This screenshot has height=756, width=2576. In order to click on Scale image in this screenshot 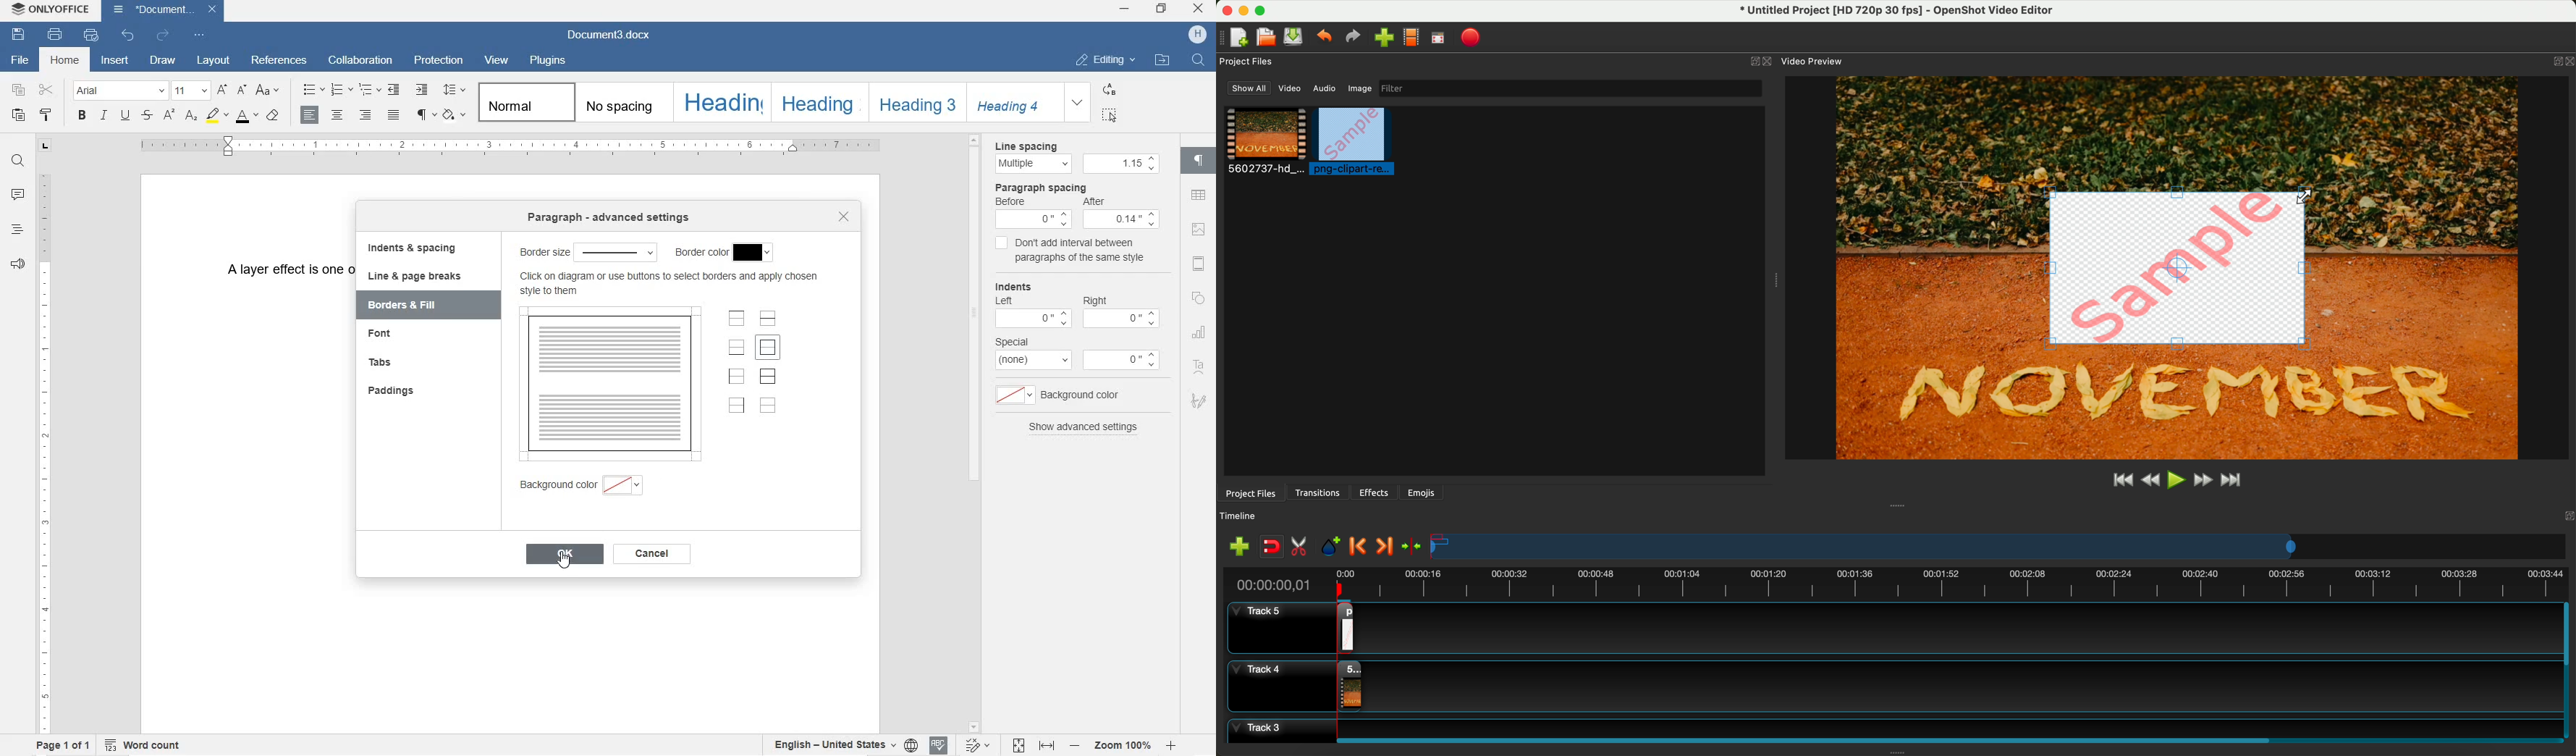, I will do `click(2307, 193)`.